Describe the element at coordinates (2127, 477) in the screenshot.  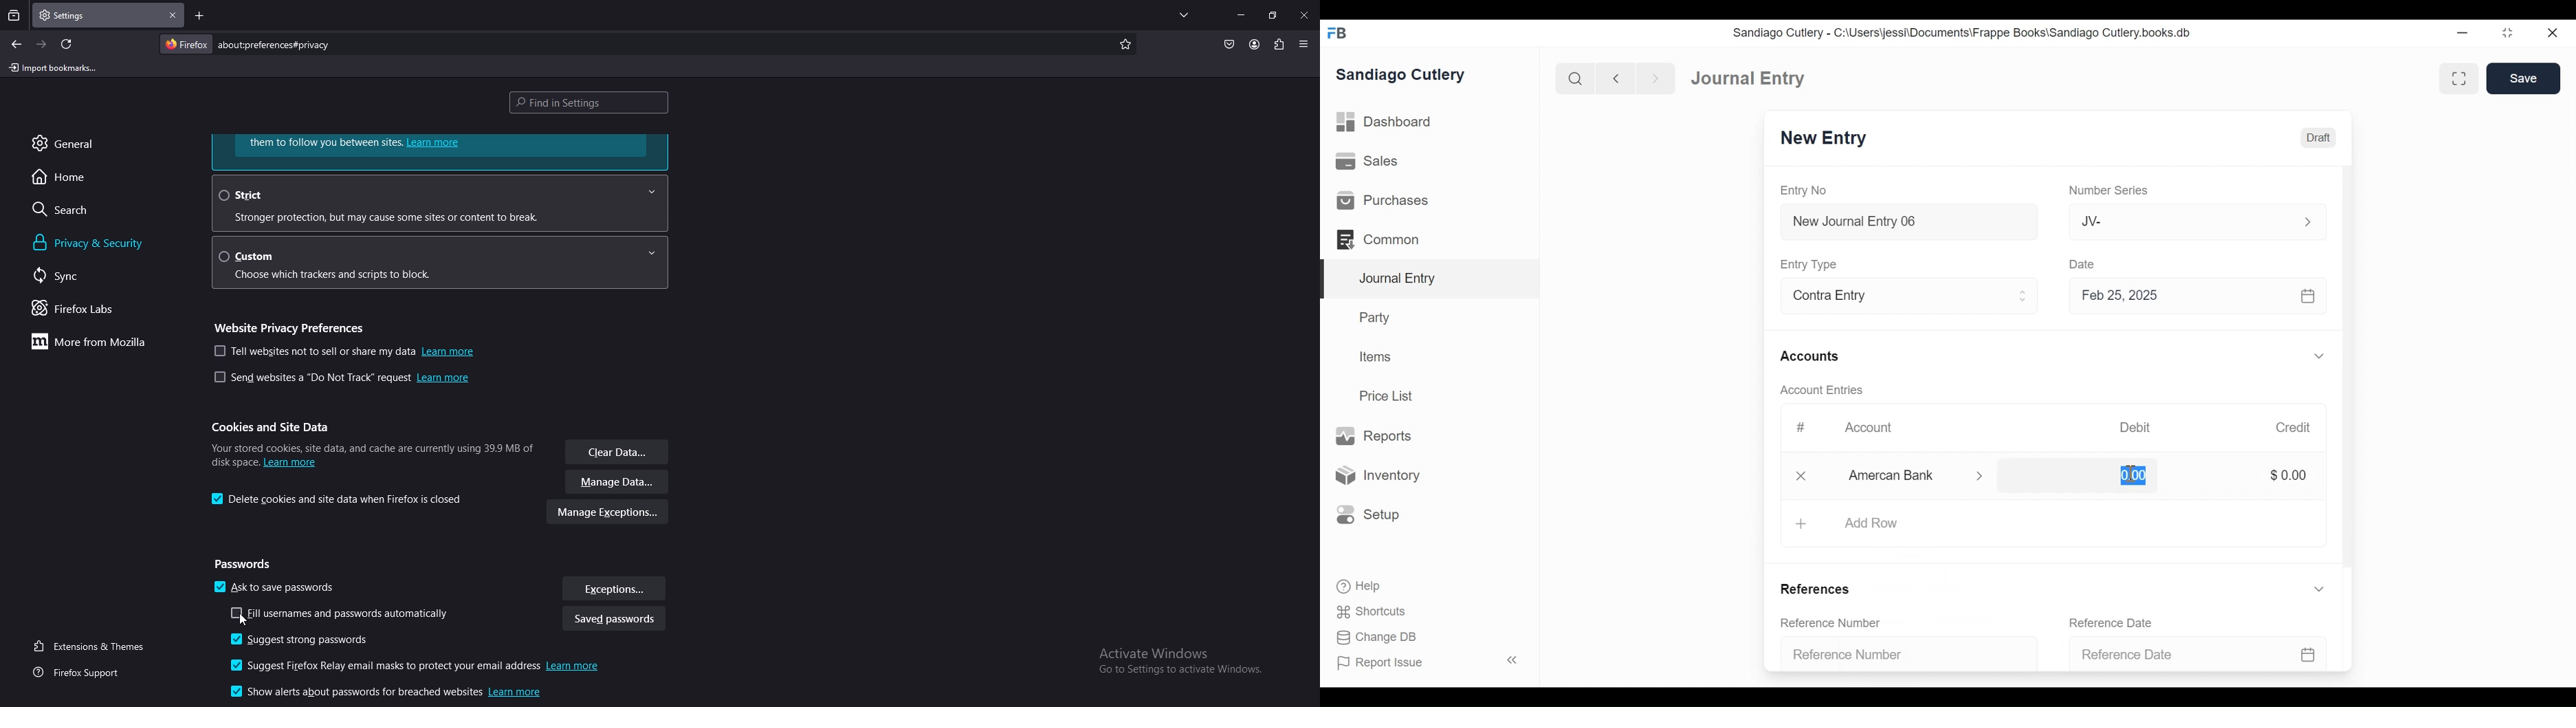
I see `text Cursor` at that location.